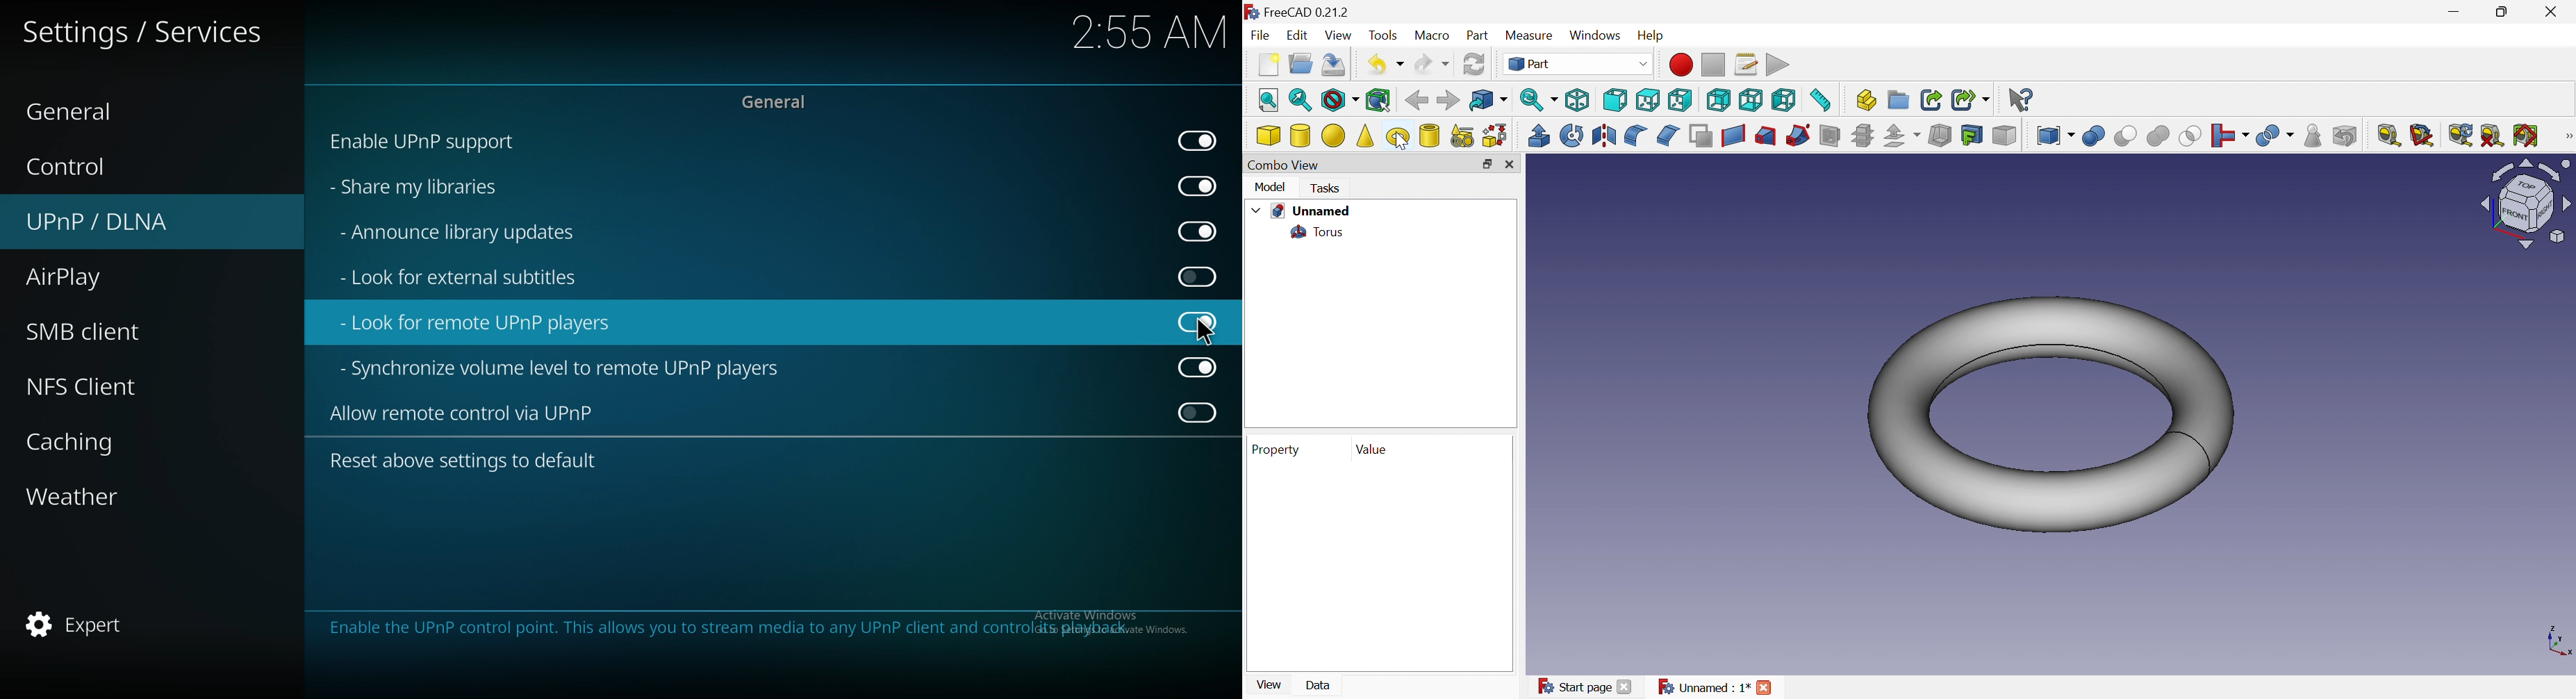 The height and width of the screenshot is (700, 2576). Describe the element at coordinates (1320, 684) in the screenshot. I see `Data` at that location.